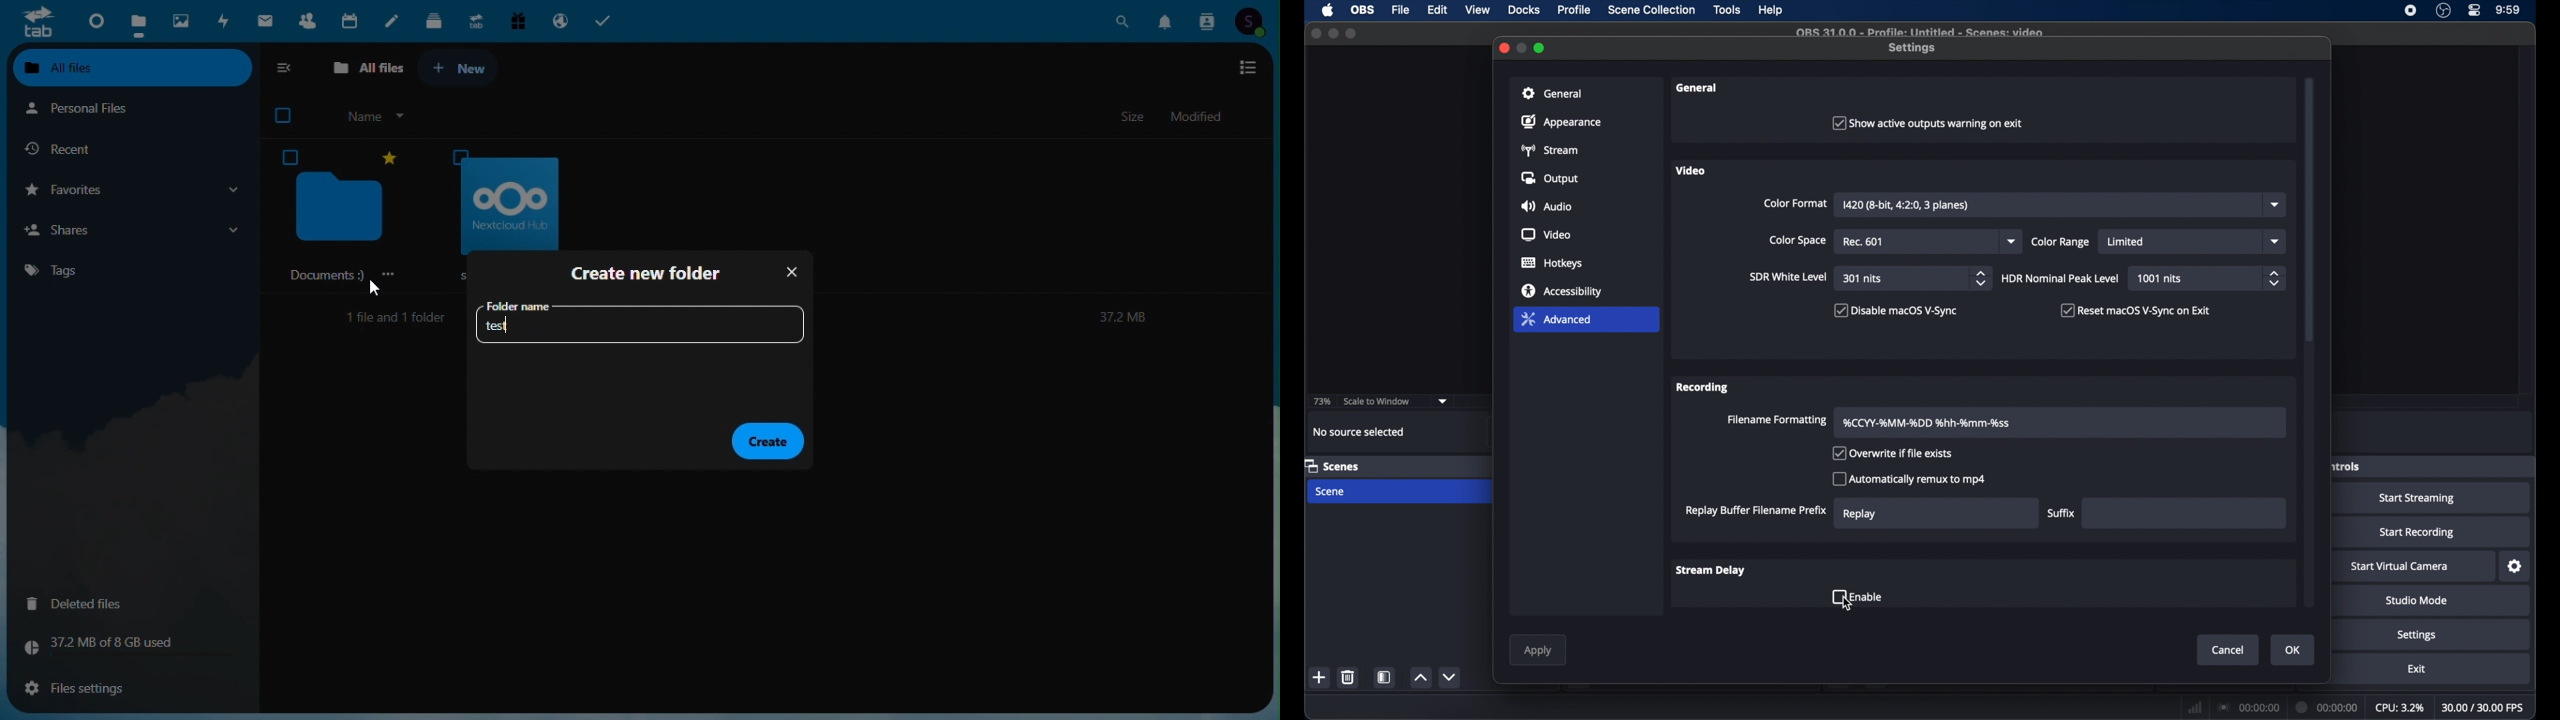  I want to click on oOo, so click(496, 207).